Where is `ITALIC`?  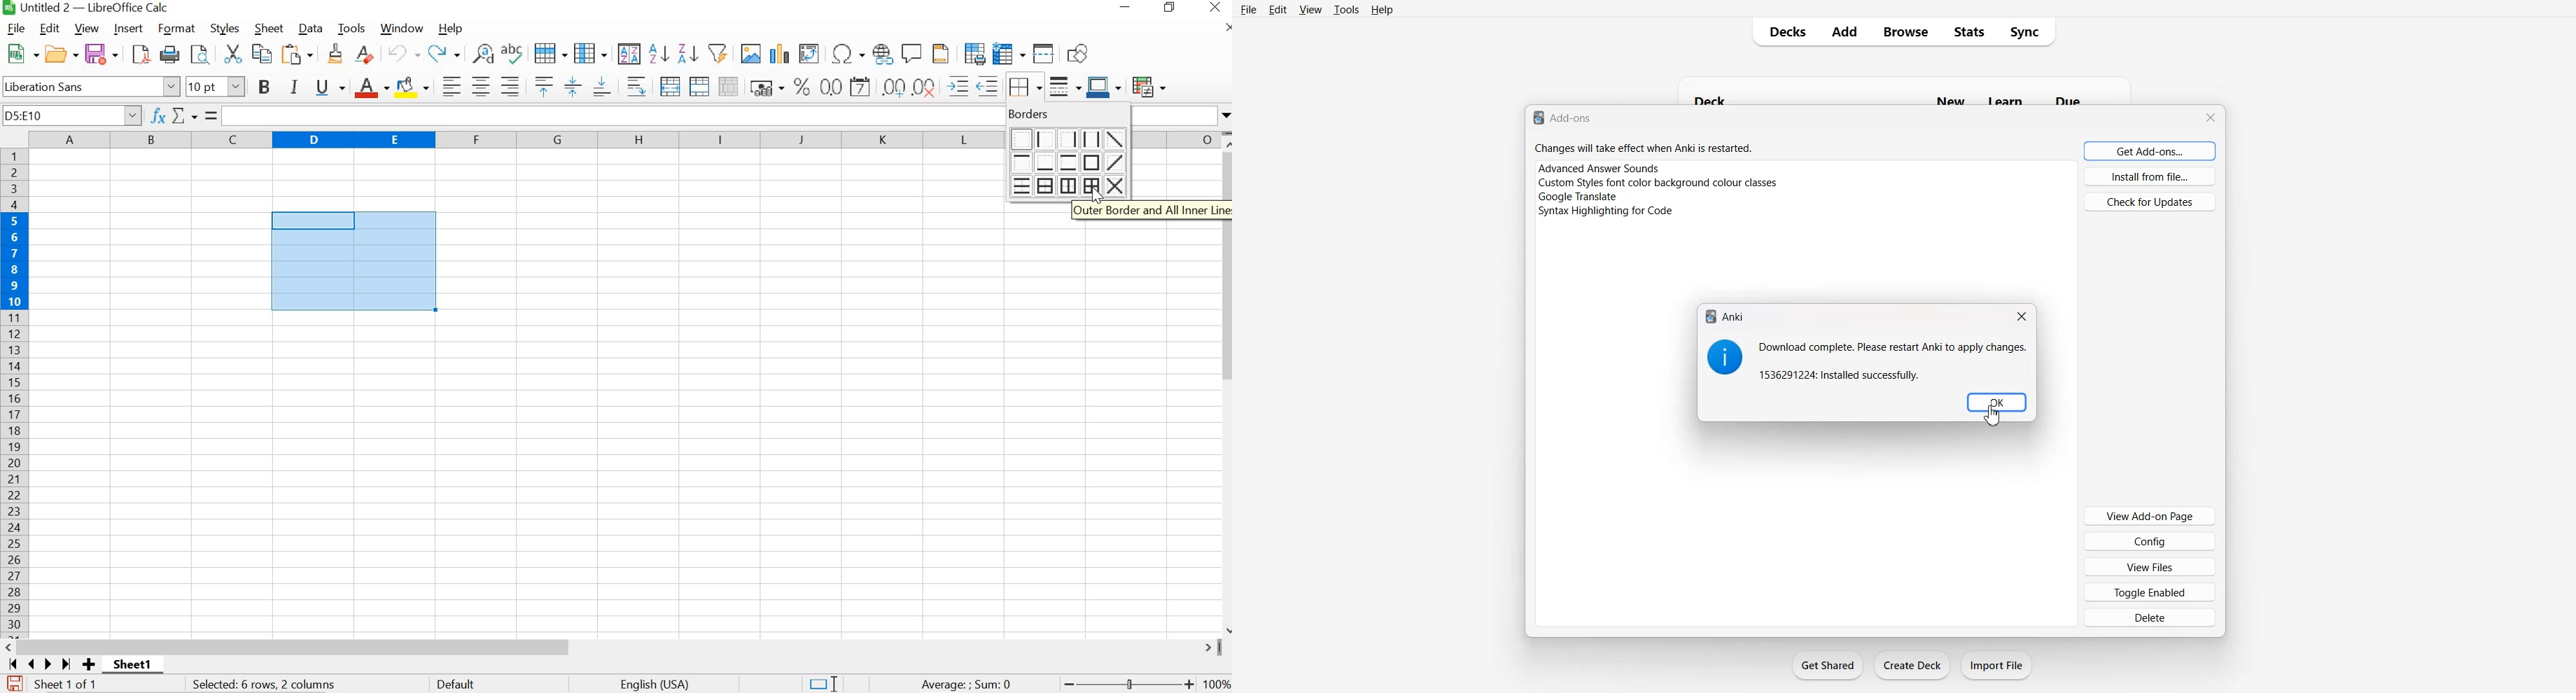
ITALIC is located at coordinates (295, 86).